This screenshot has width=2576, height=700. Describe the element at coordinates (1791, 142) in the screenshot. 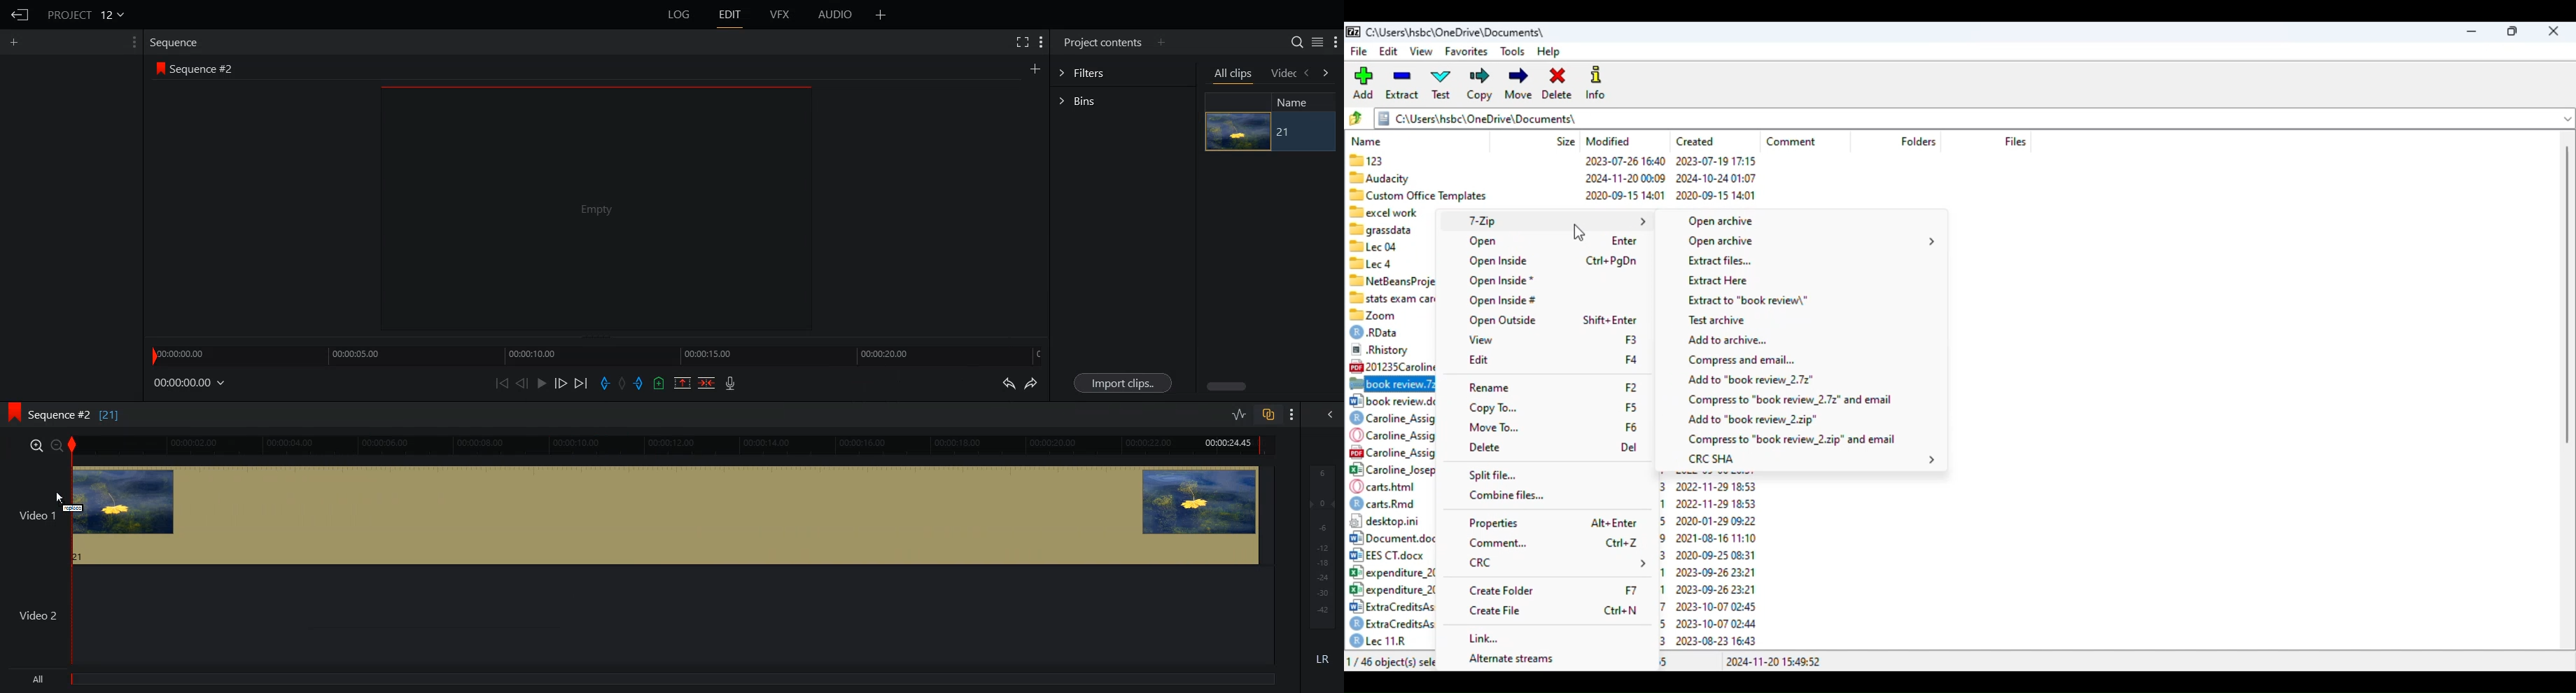

I see `comment` at that location.